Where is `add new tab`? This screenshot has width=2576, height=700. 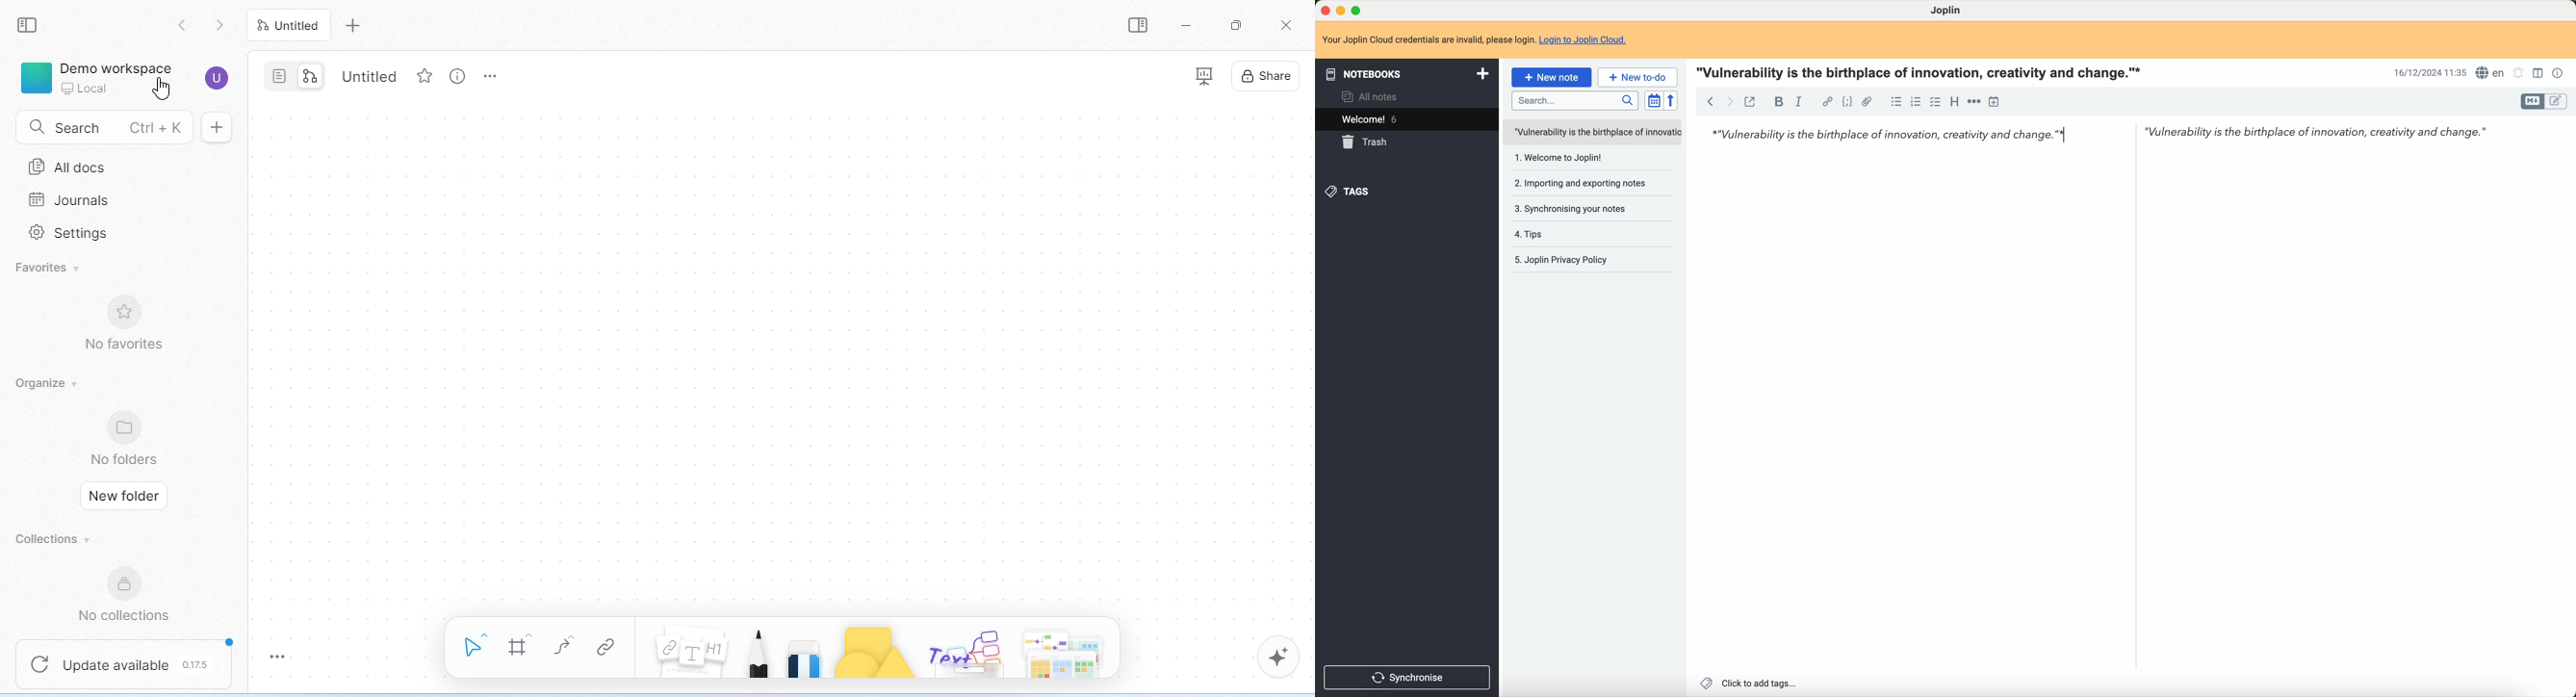
add new tab is located at coordinates (355, 26).